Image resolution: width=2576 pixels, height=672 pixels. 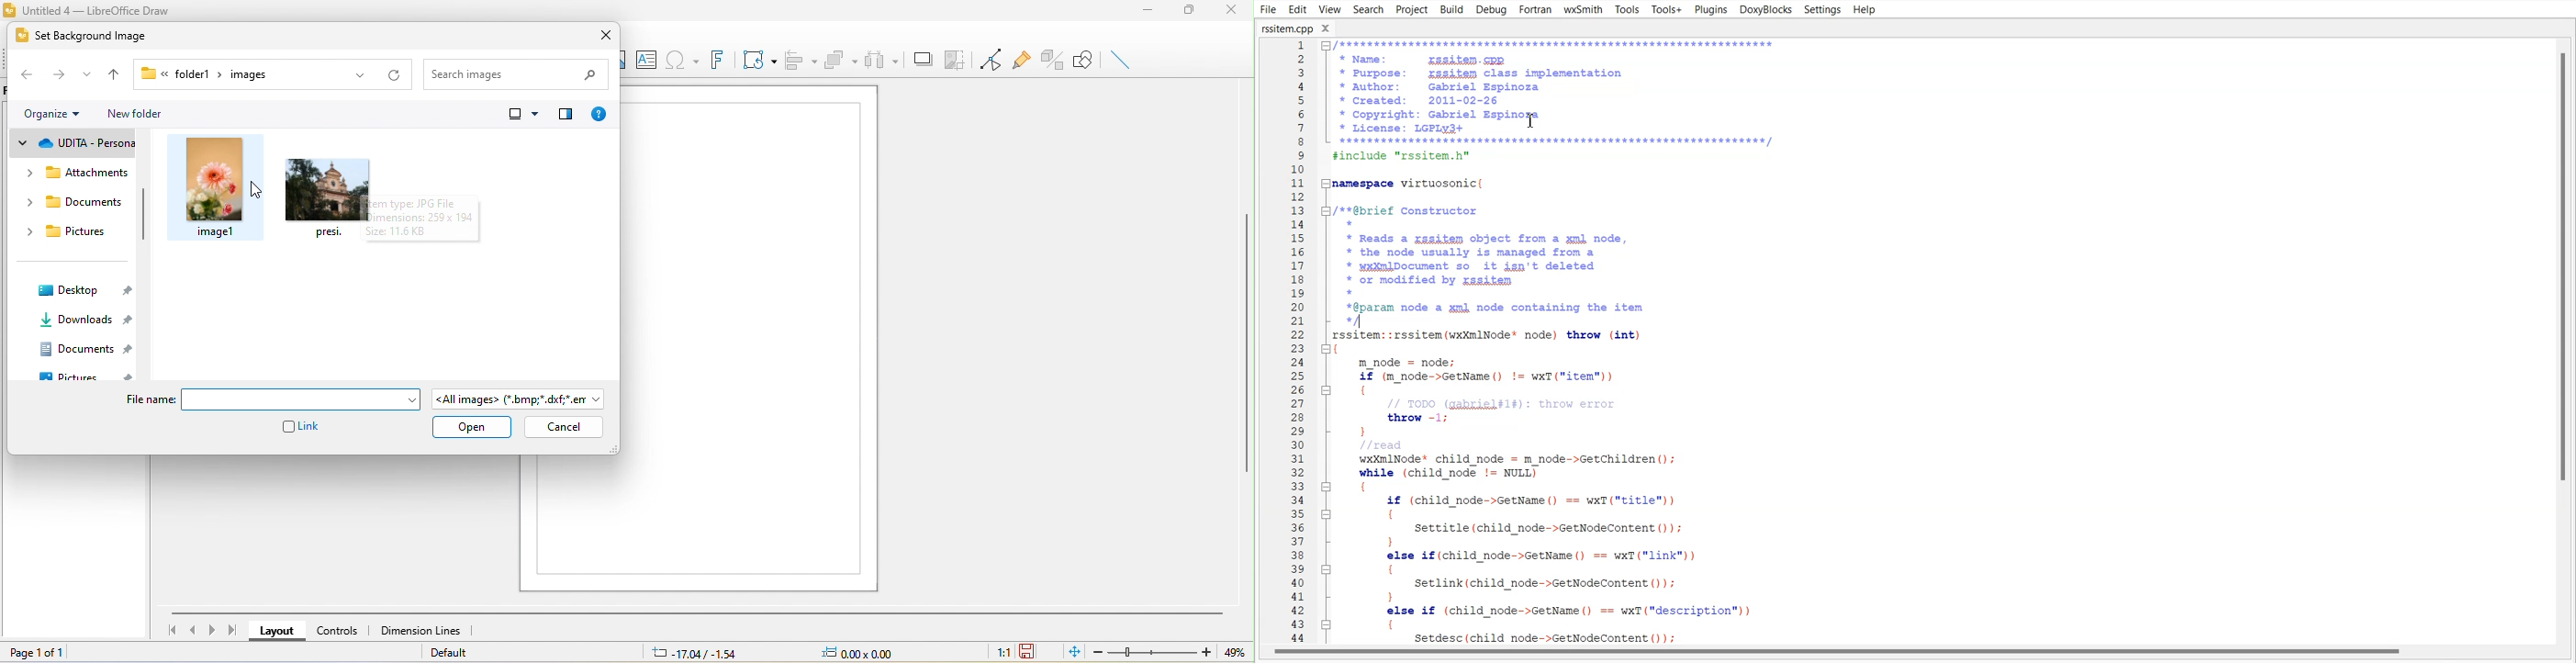 What do you see at coordinates (1232, 651) in the screenshot?
I see `49%` at bounding box center [1232, 651].